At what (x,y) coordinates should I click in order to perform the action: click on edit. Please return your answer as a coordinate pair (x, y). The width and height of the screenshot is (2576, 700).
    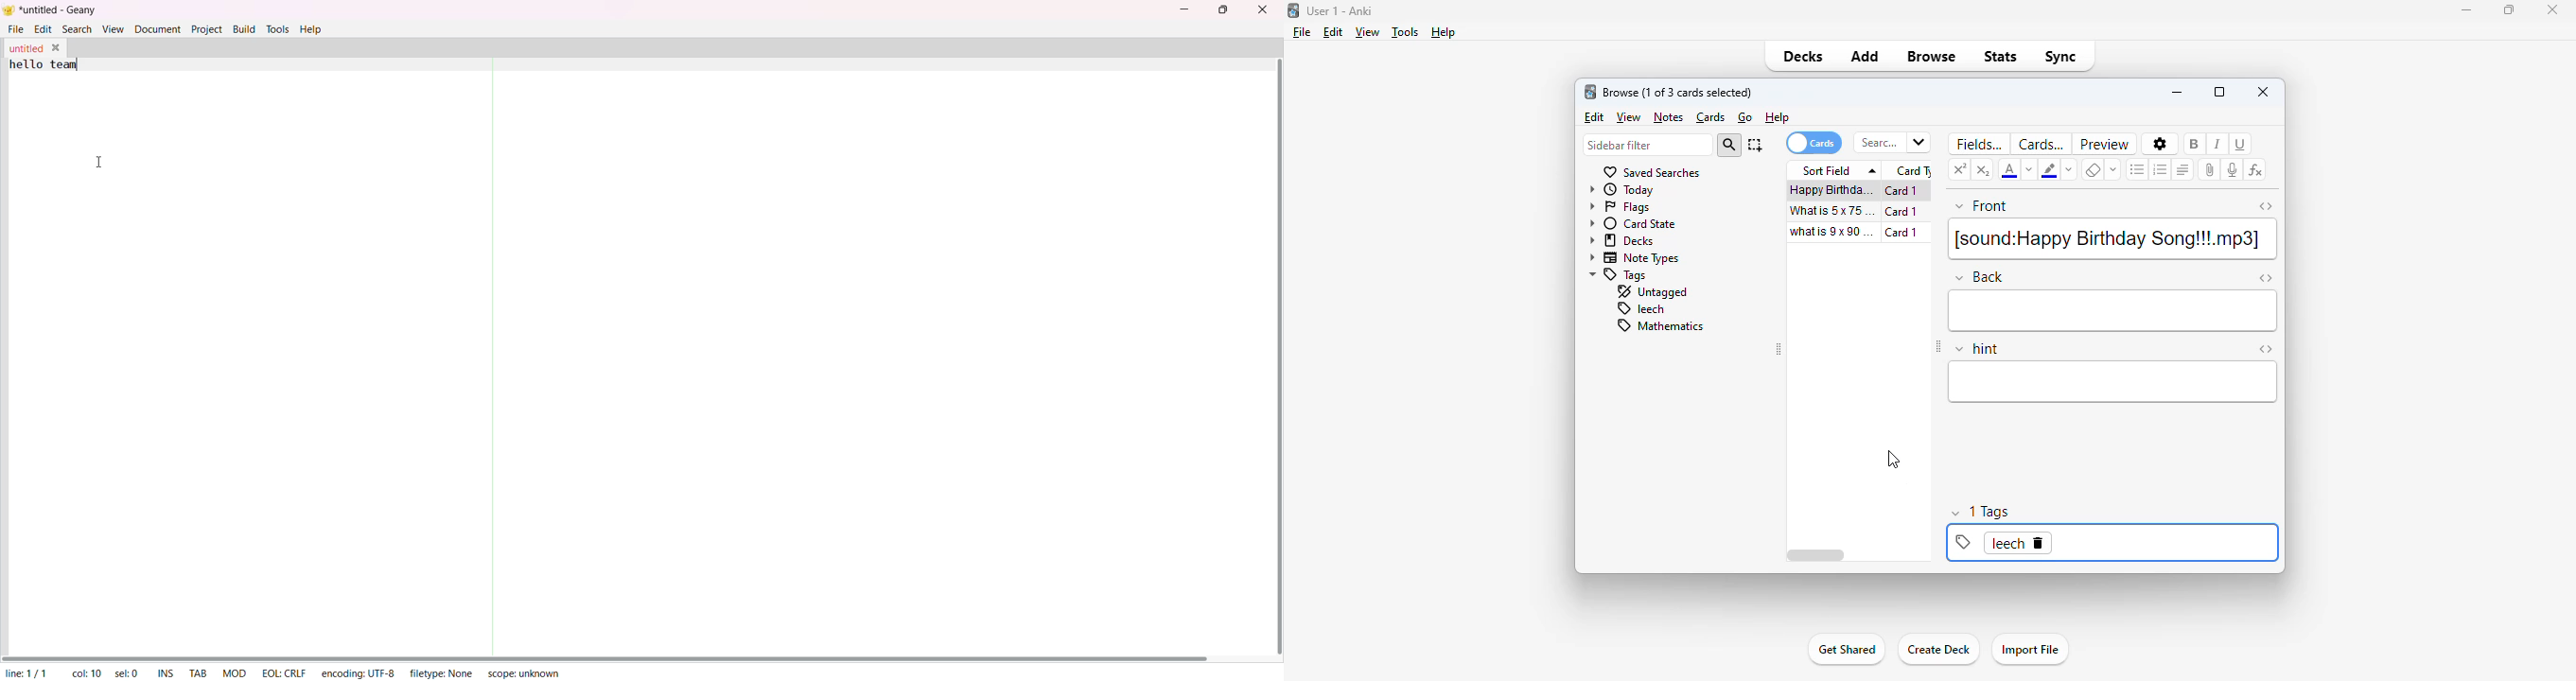
    Looking at the image, I should click on (1333, 32).